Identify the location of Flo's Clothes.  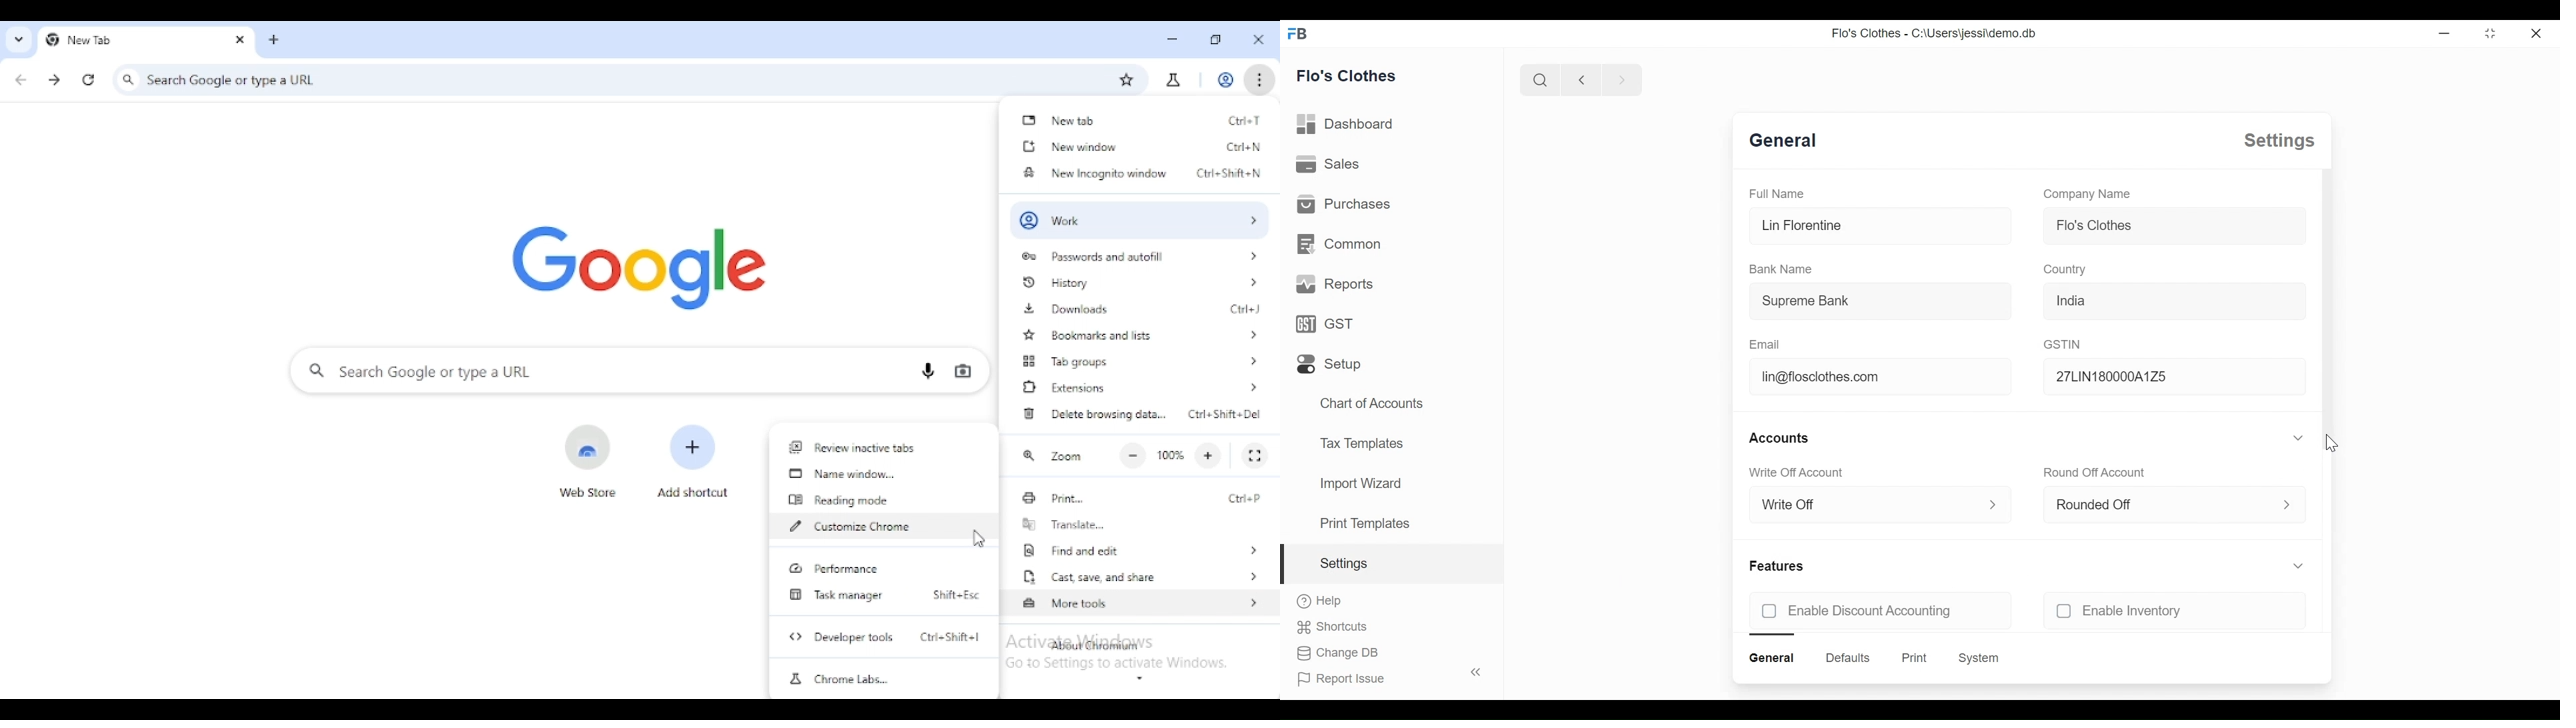
(1347, 74).